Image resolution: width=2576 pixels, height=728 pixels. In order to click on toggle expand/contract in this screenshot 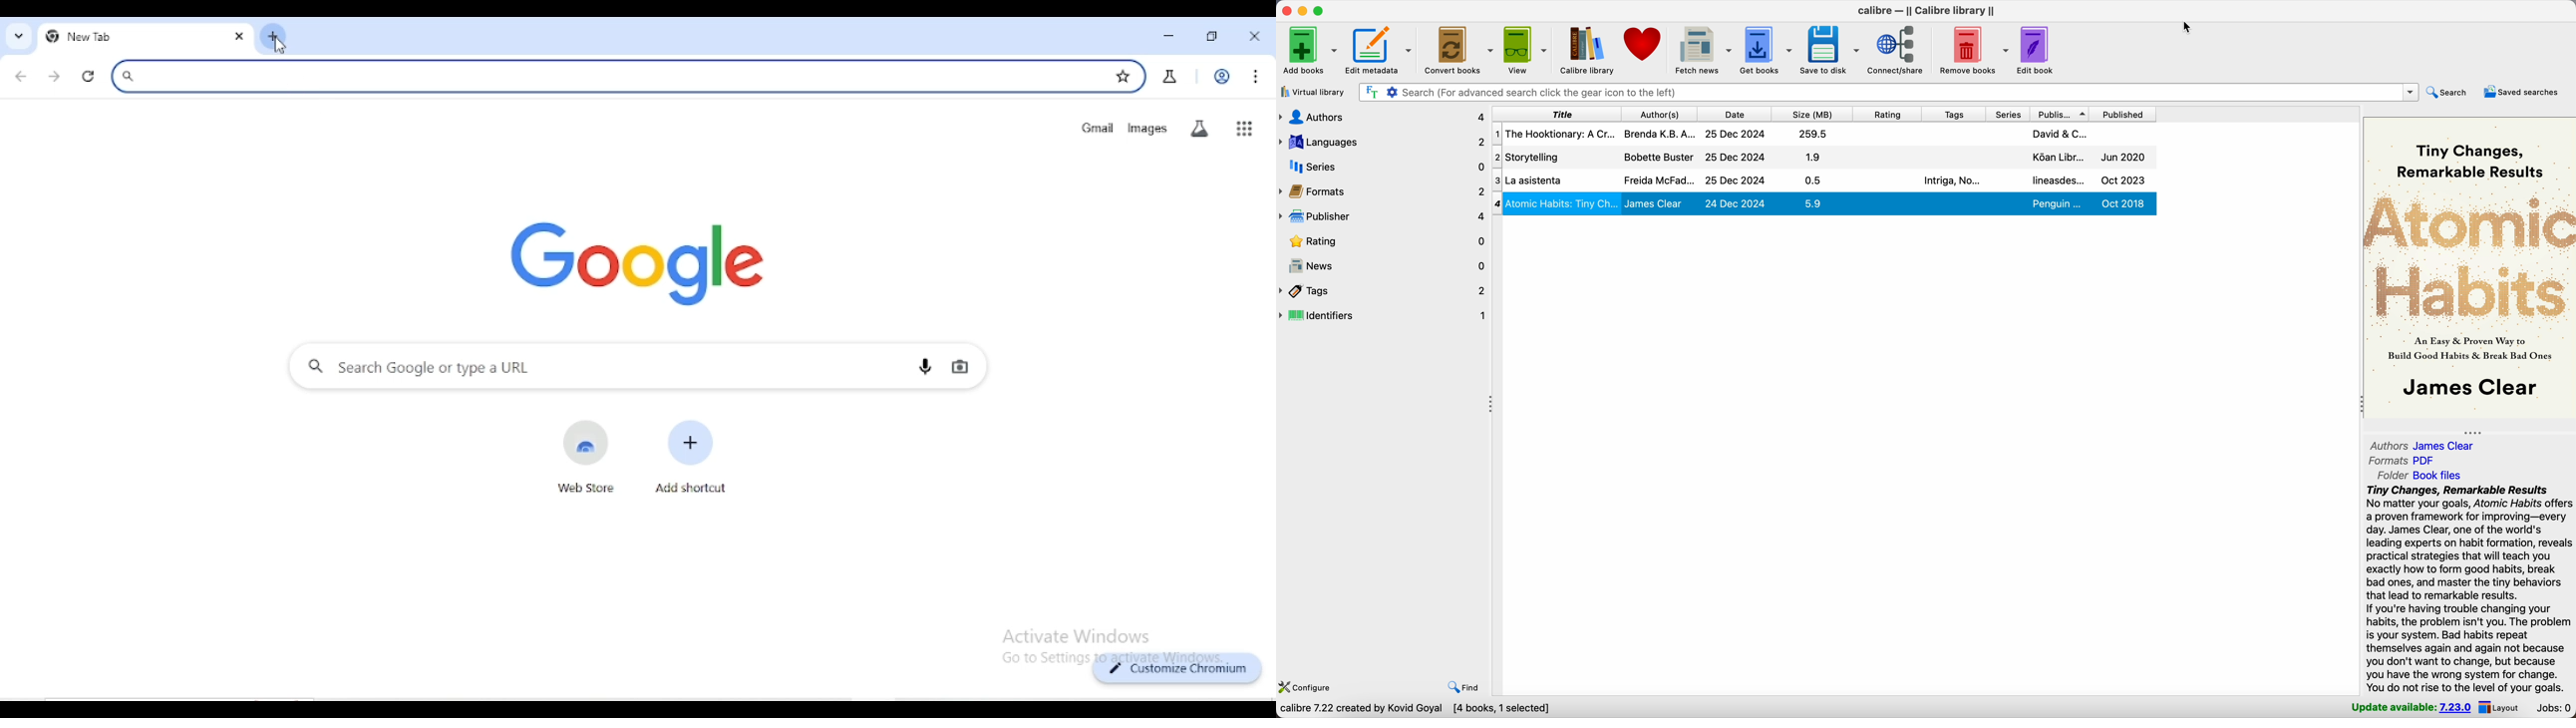, I will do `click(2362, 403)`.